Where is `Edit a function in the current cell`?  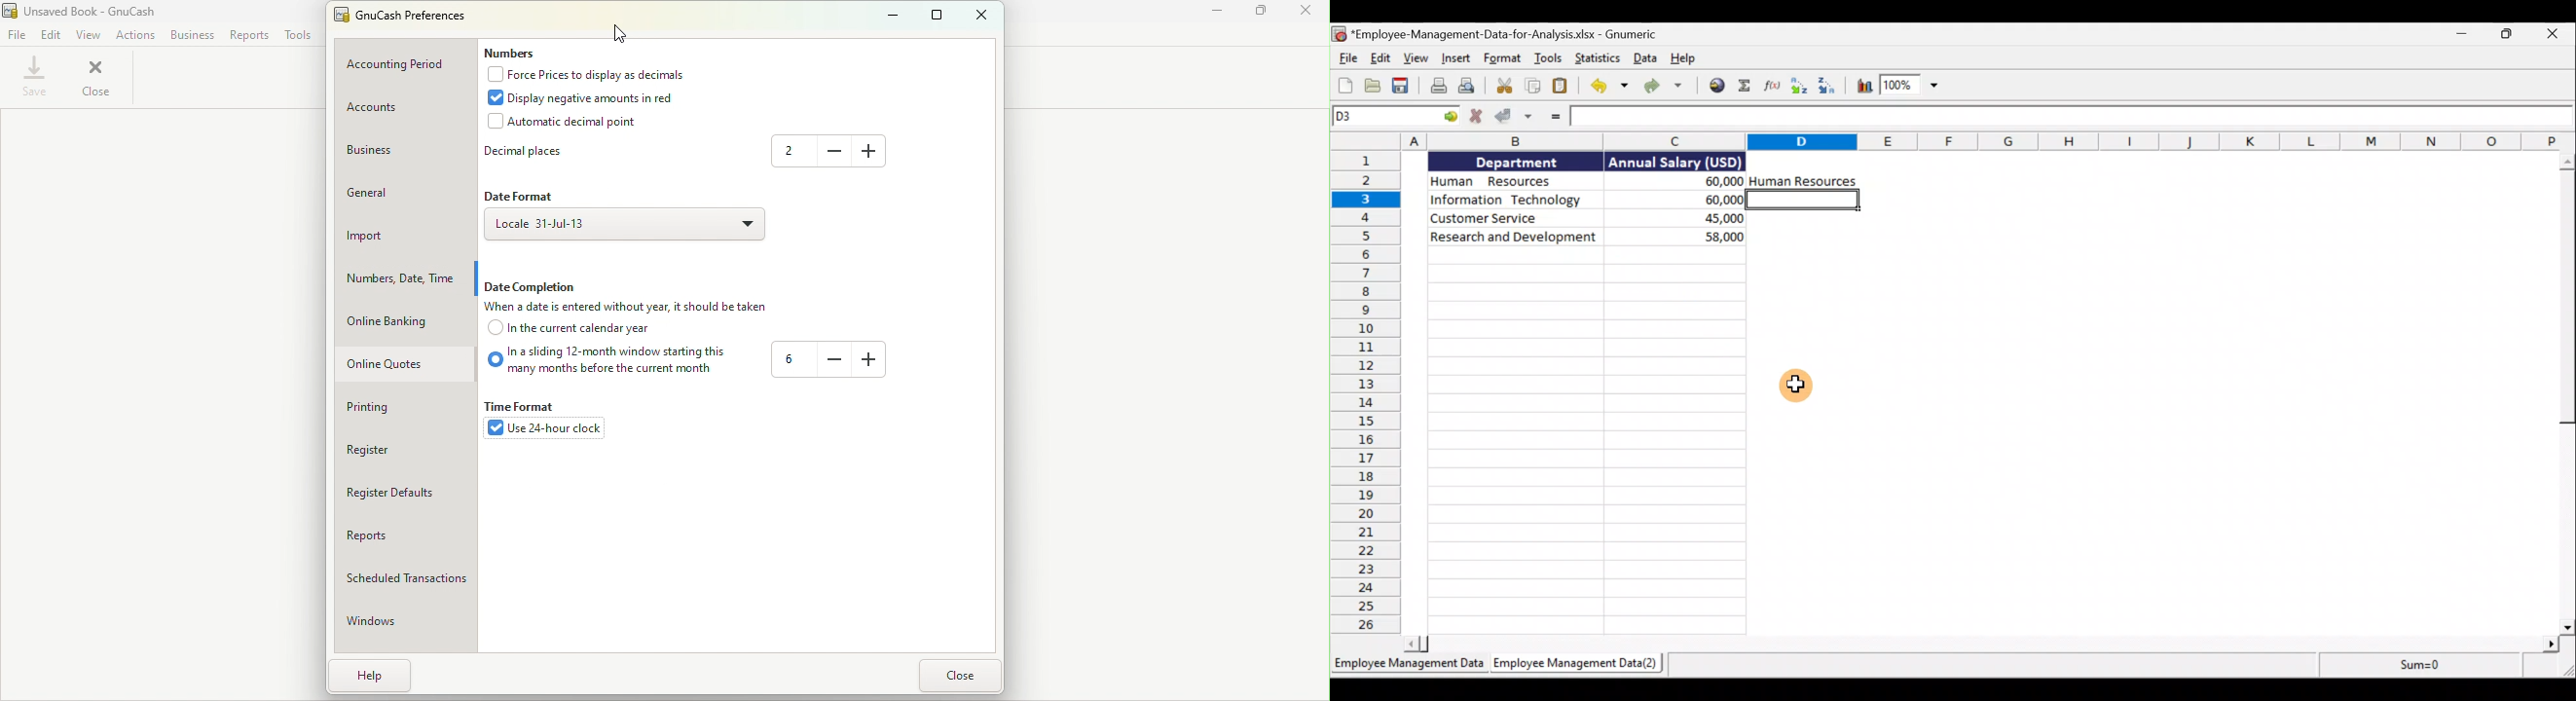 Edit a function in the current cell is located at coordinates (1772, 88).